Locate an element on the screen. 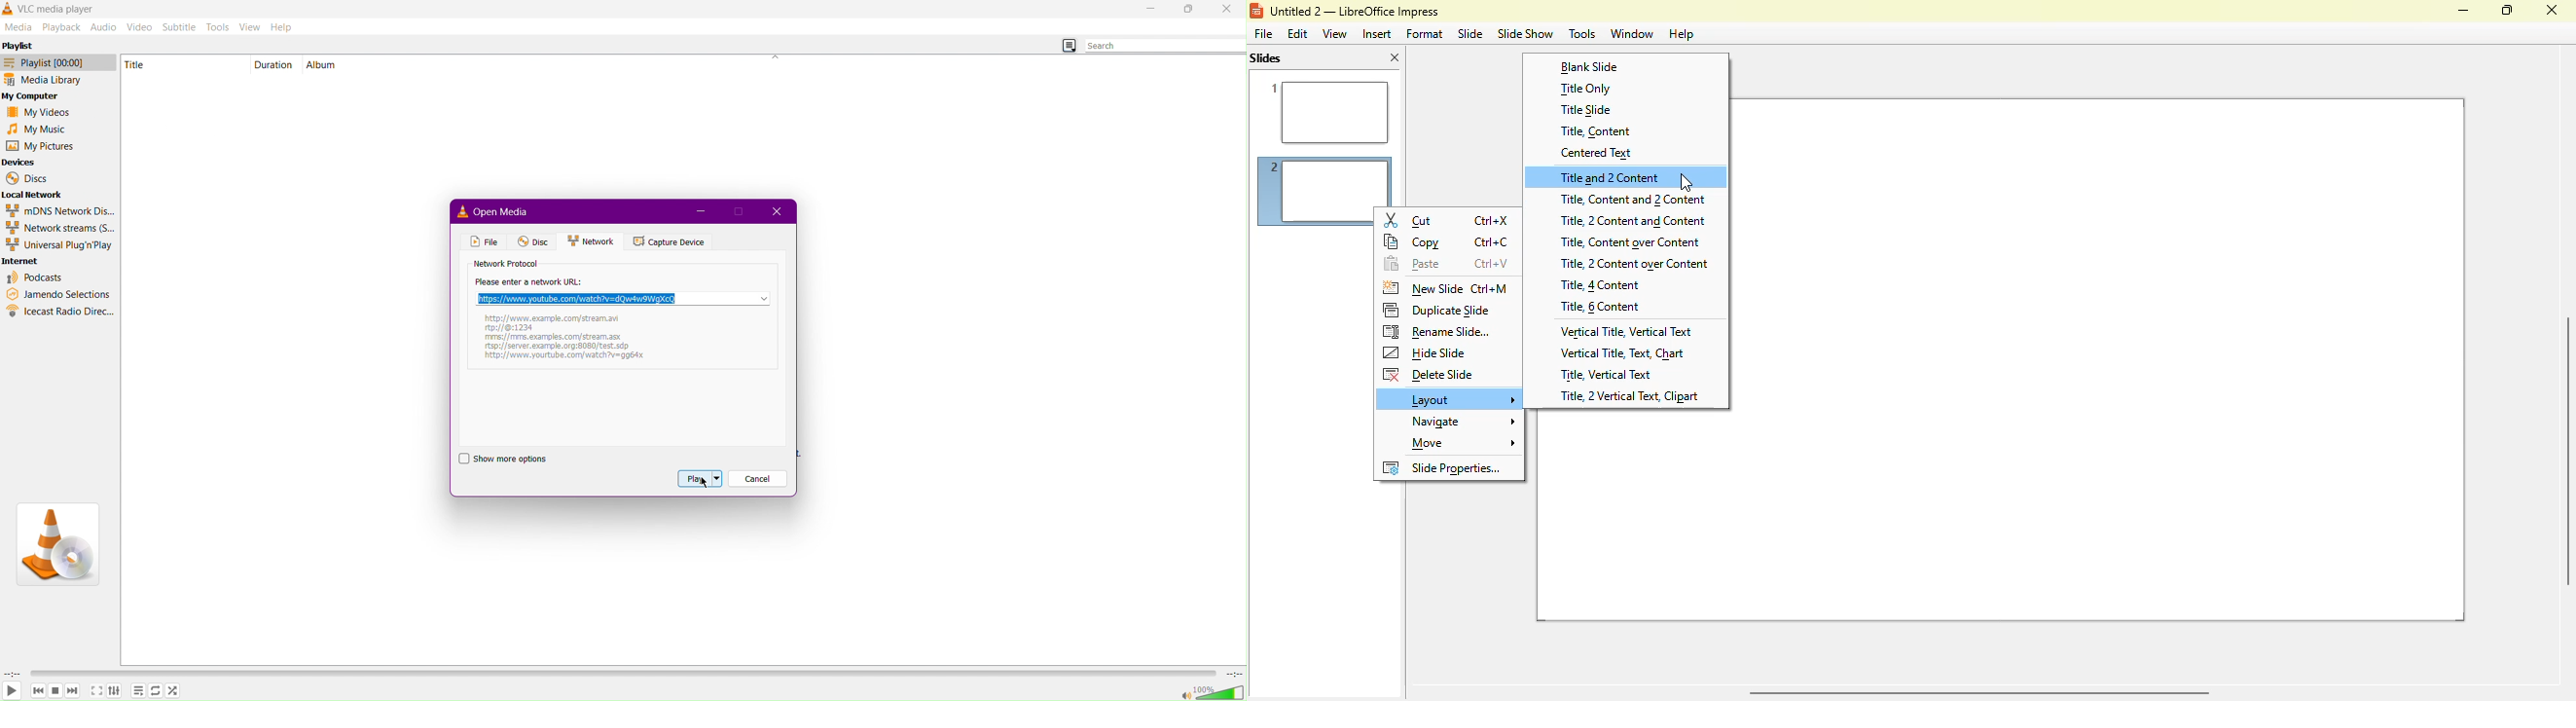 Image resolution: width=2576 pixels, height=728 pixels. My Music is located at coordinates (42, 129).